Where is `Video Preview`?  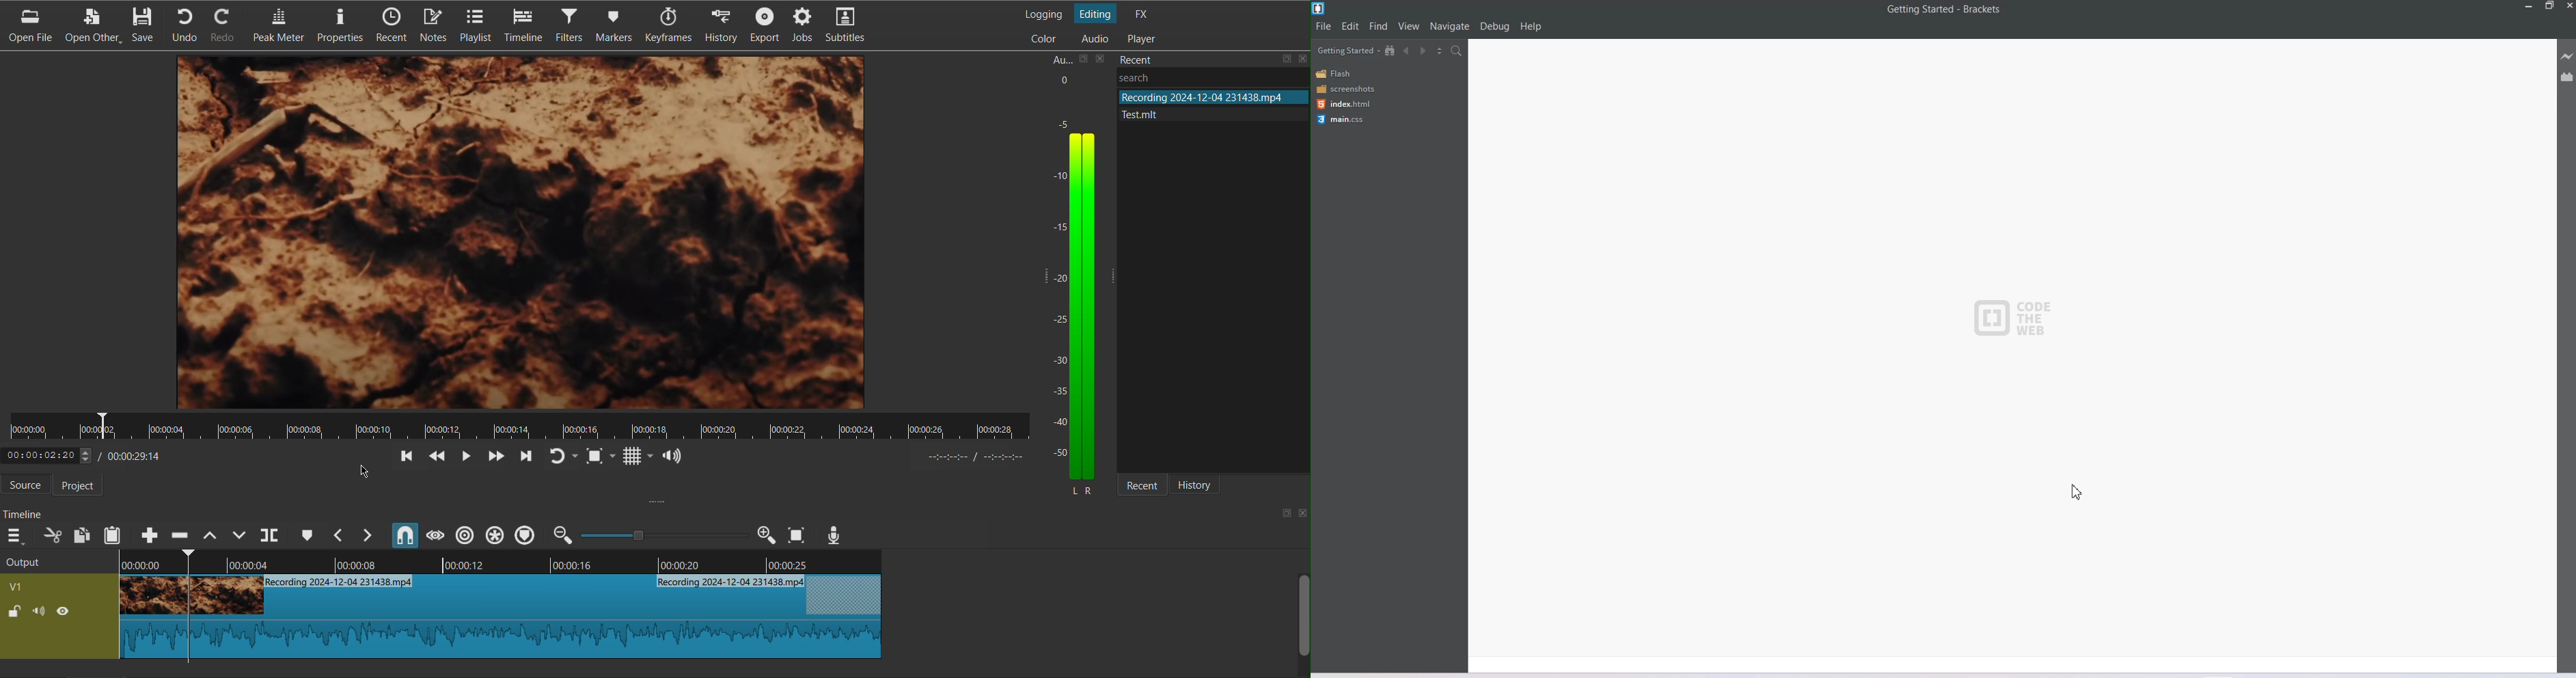
Video Preview is located at coordinates (523, 234).